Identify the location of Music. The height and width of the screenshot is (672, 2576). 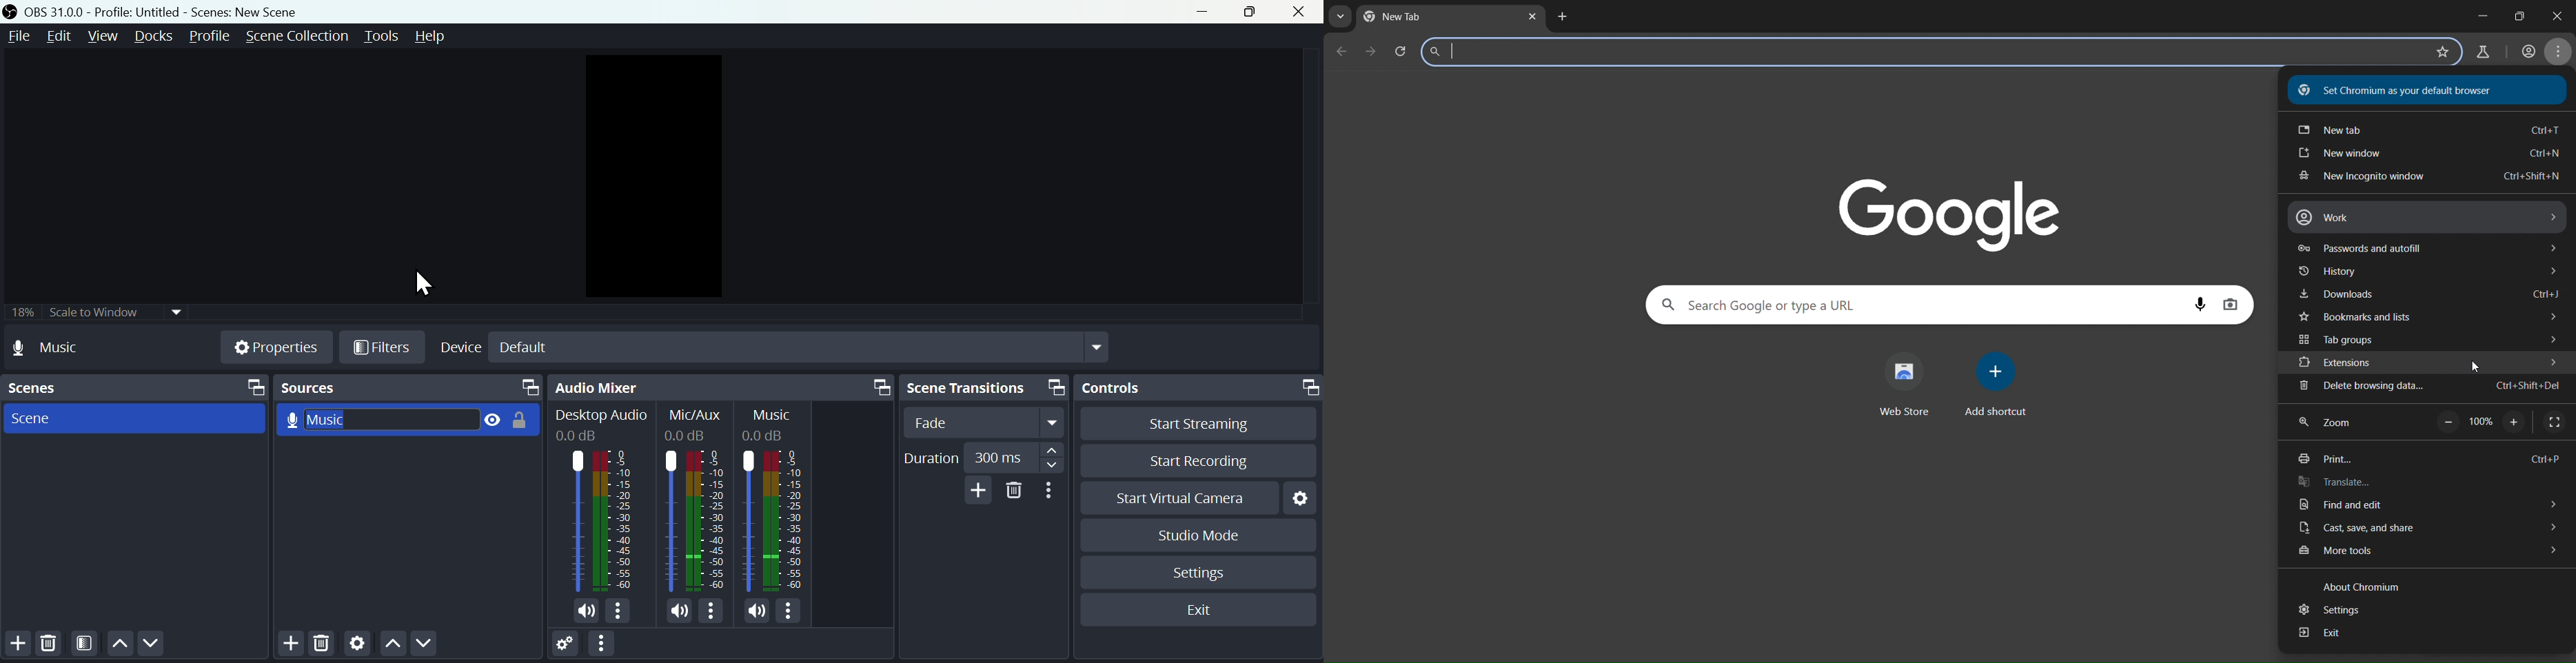
(321, 418).